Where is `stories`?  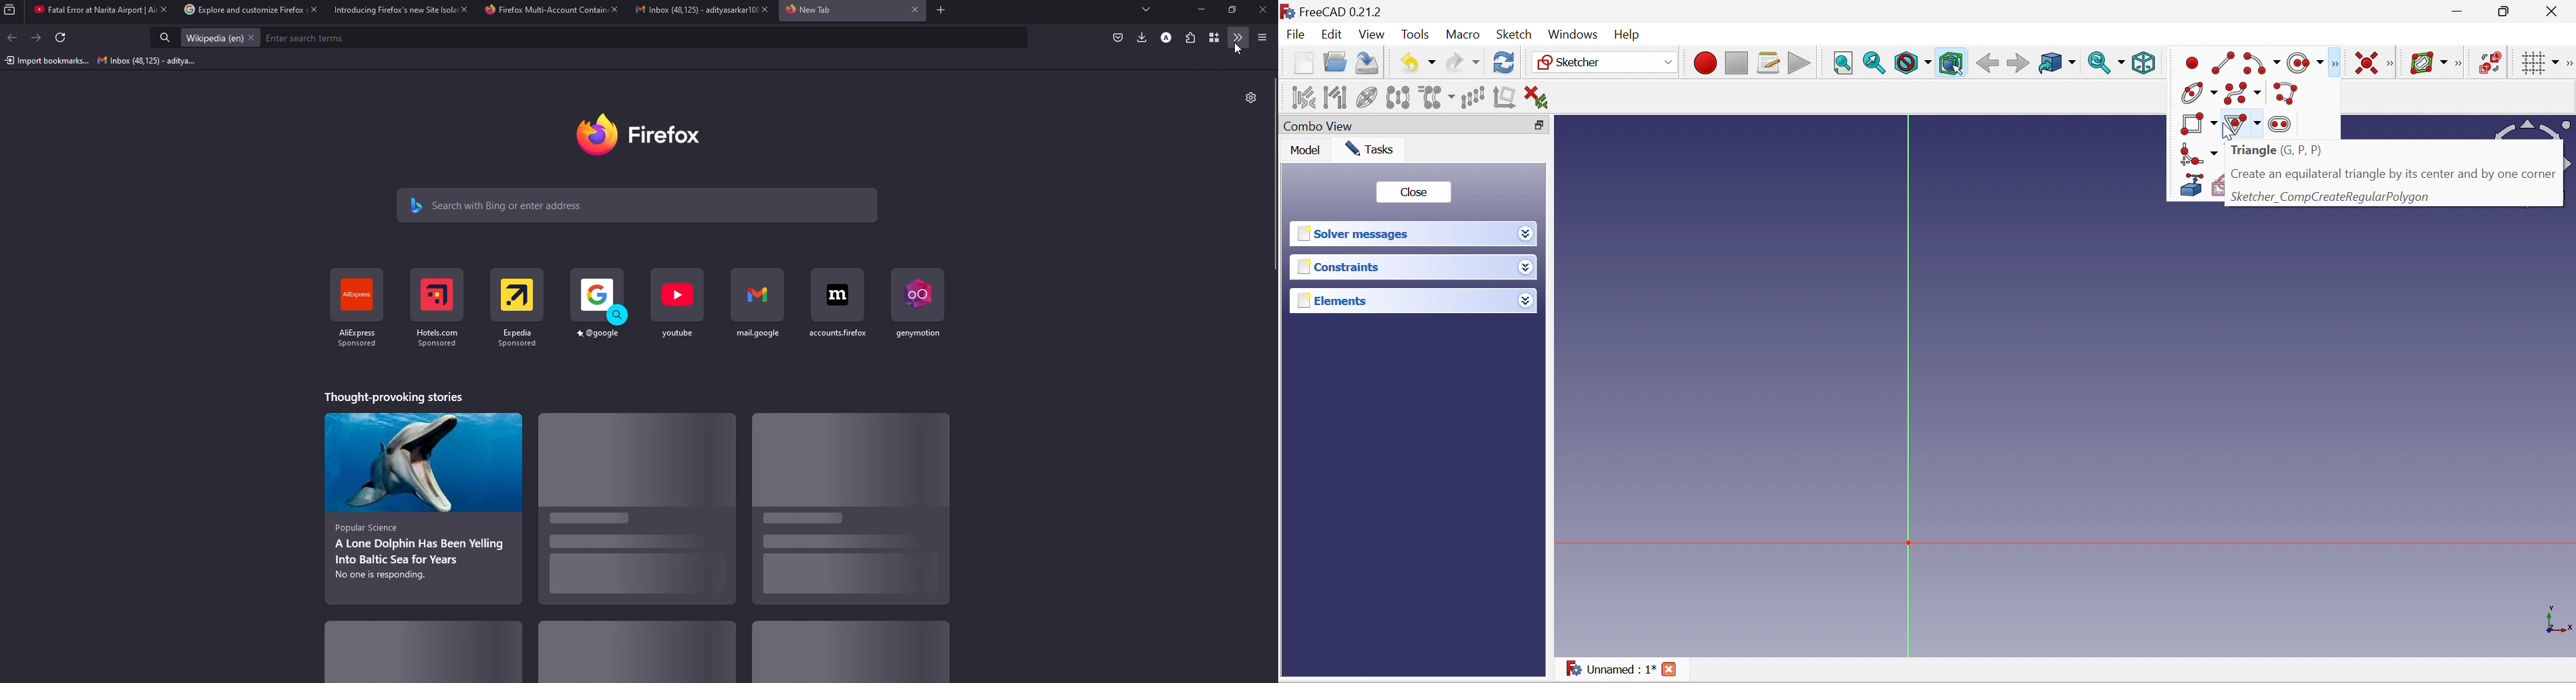 stories is located at coordinates (634, 514).